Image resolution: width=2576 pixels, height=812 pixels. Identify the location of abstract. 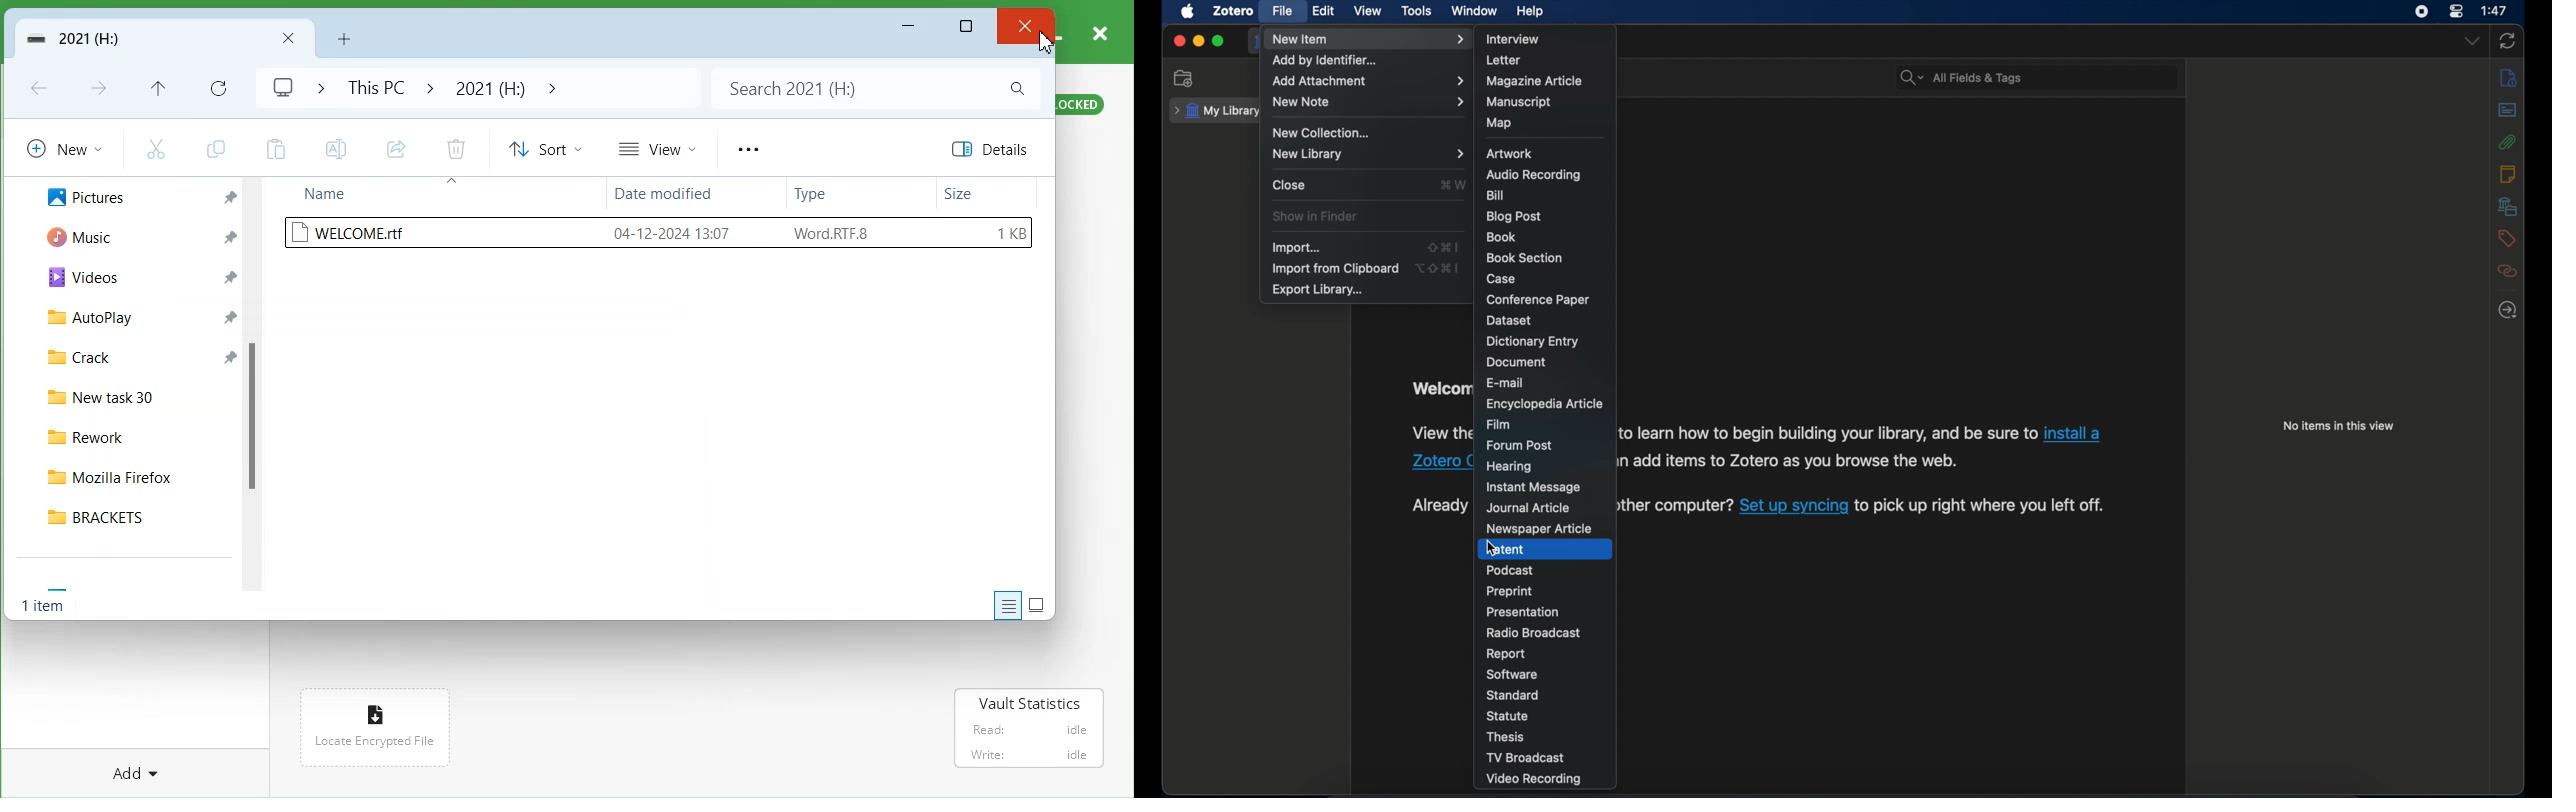
(2509, 111).